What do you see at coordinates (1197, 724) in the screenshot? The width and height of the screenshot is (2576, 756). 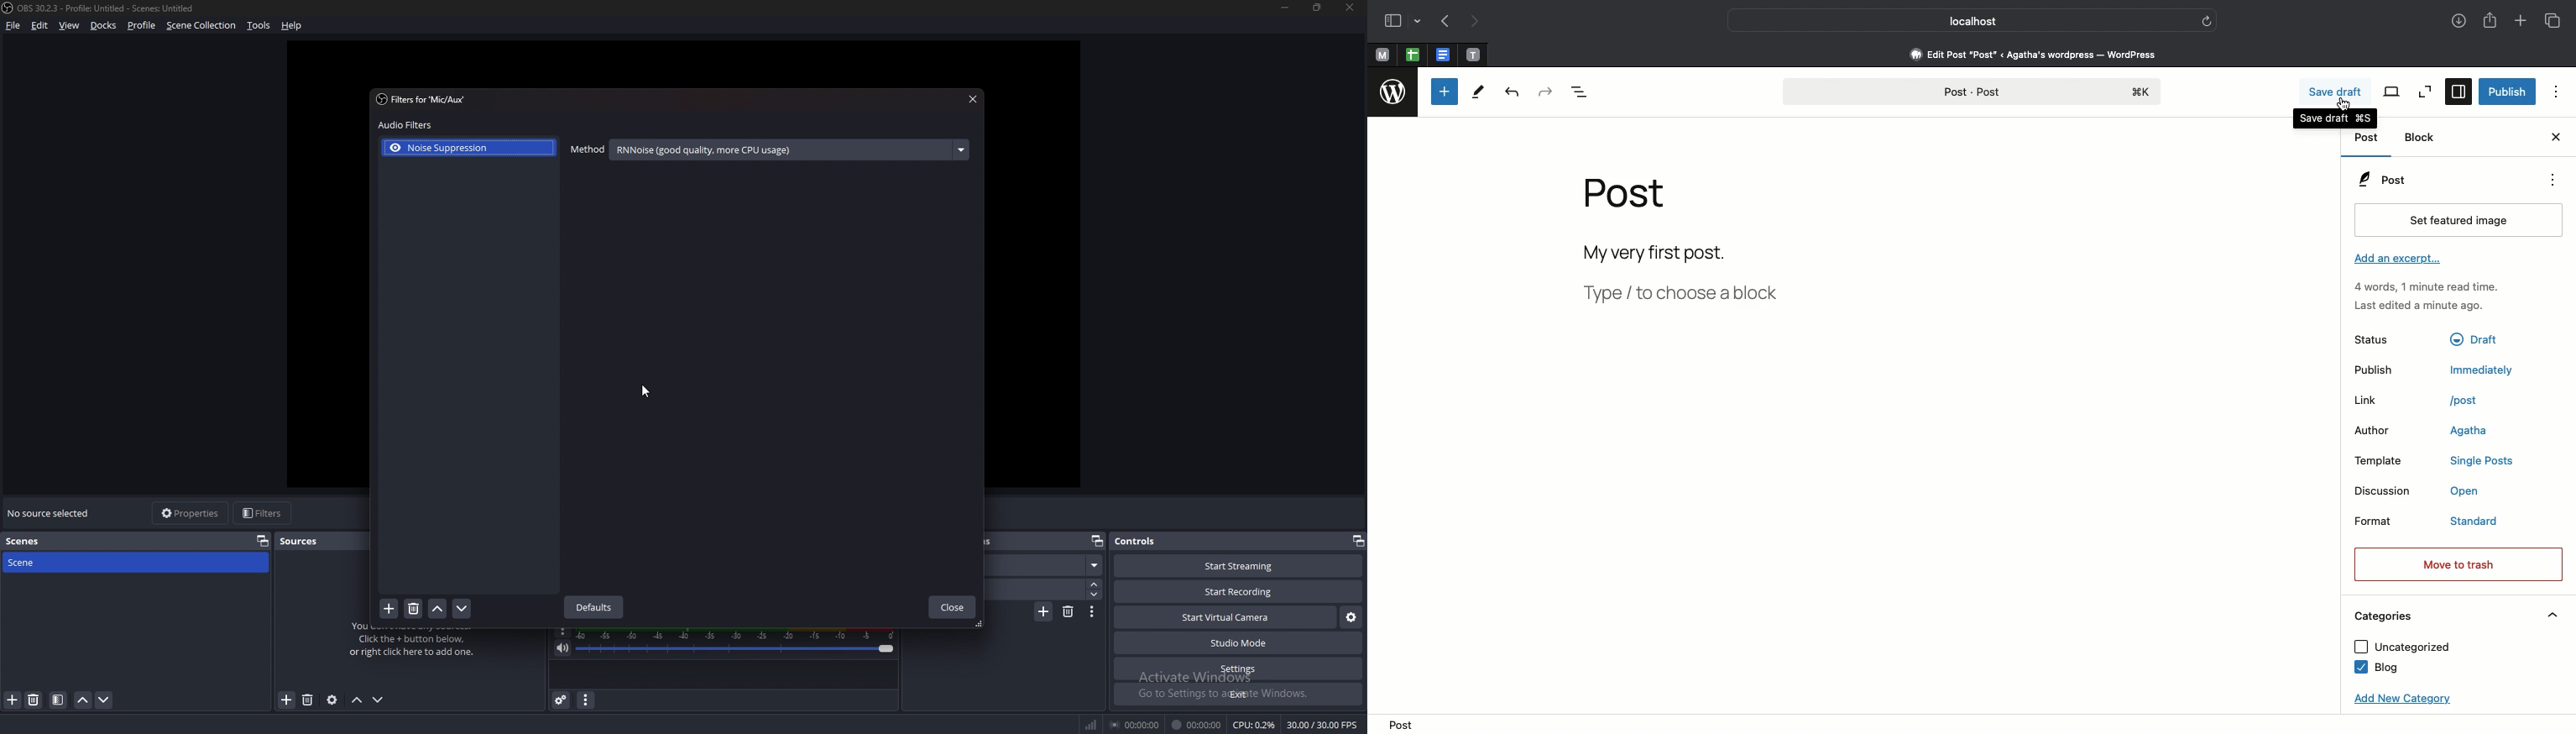 I see `00:00:00` at bounding box center [1197, 724].